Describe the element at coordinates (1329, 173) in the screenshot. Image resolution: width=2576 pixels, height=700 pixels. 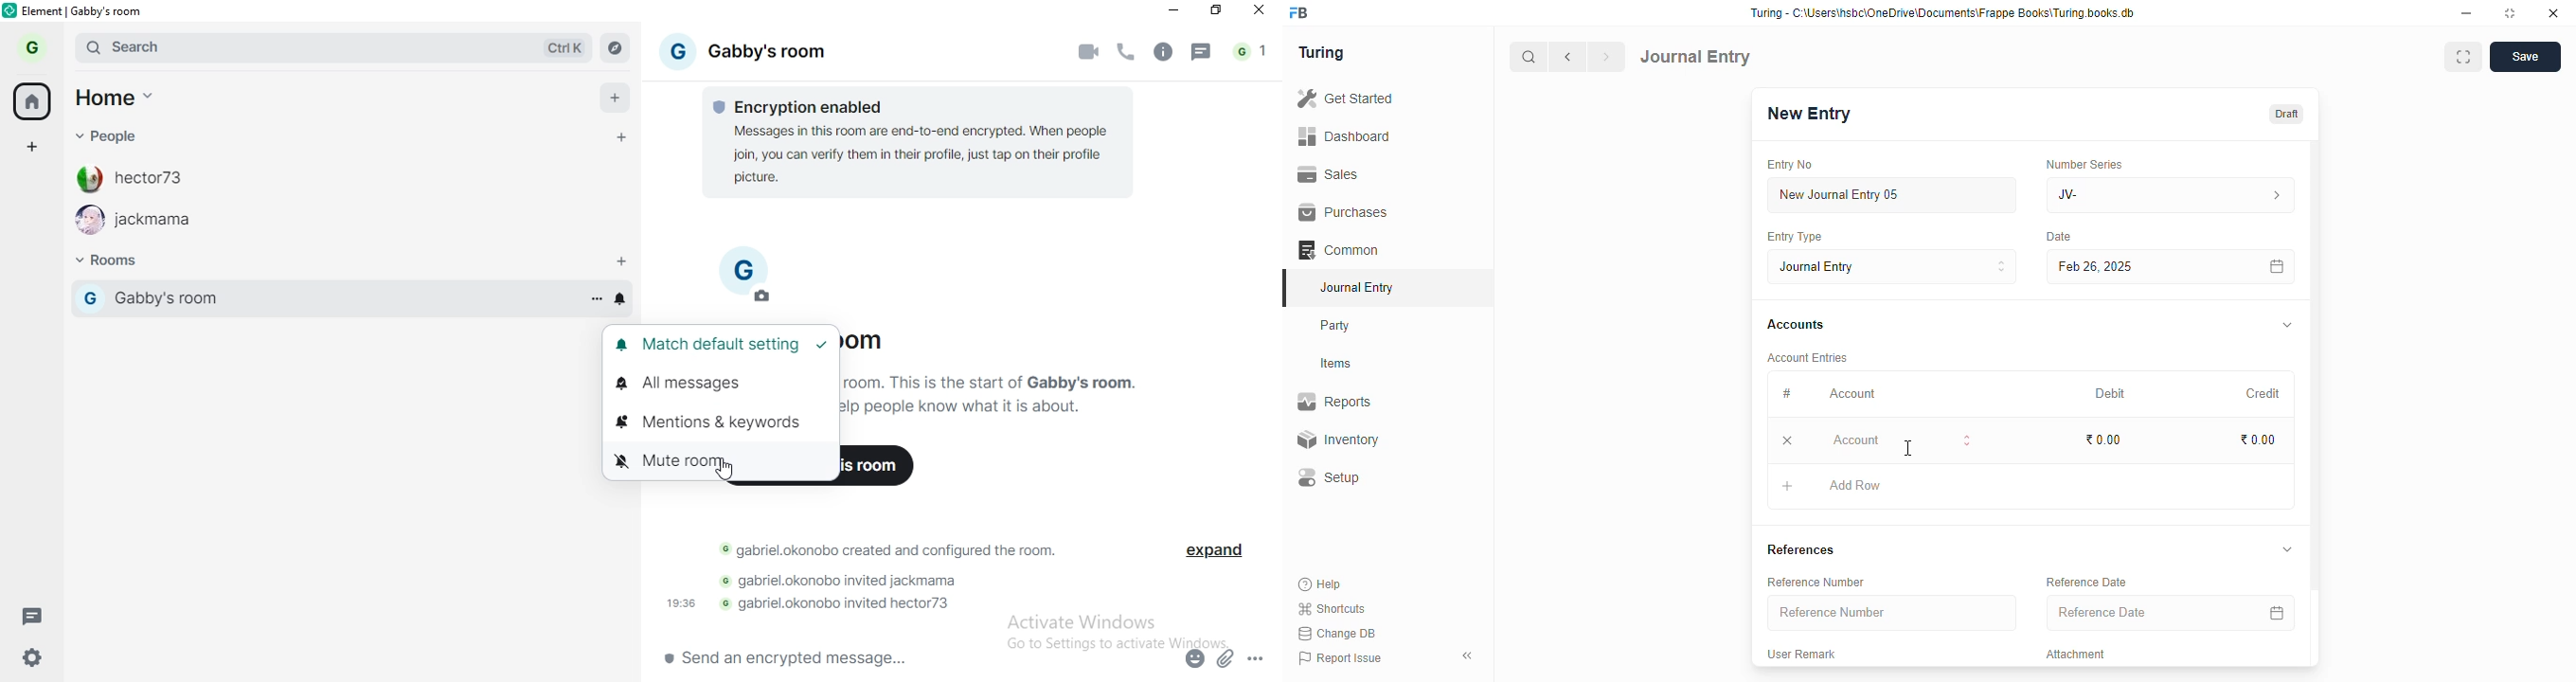
I see `sales` at that location.